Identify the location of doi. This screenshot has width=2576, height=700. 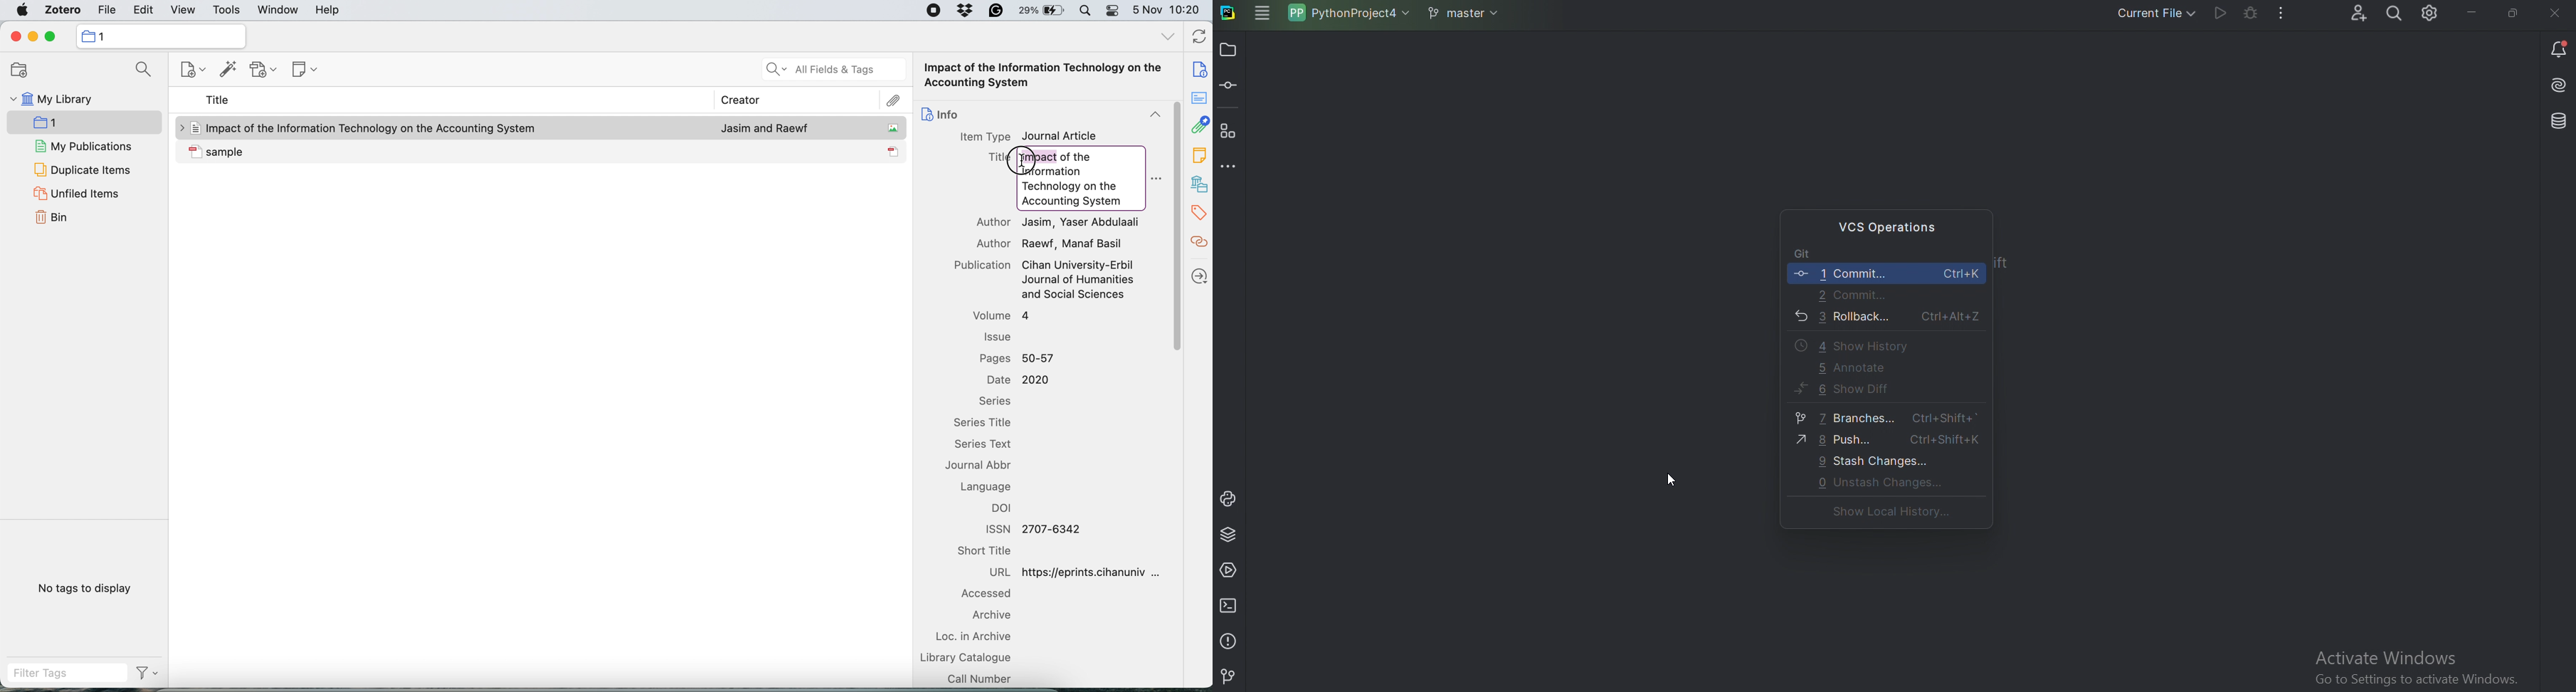
(1004, 508).